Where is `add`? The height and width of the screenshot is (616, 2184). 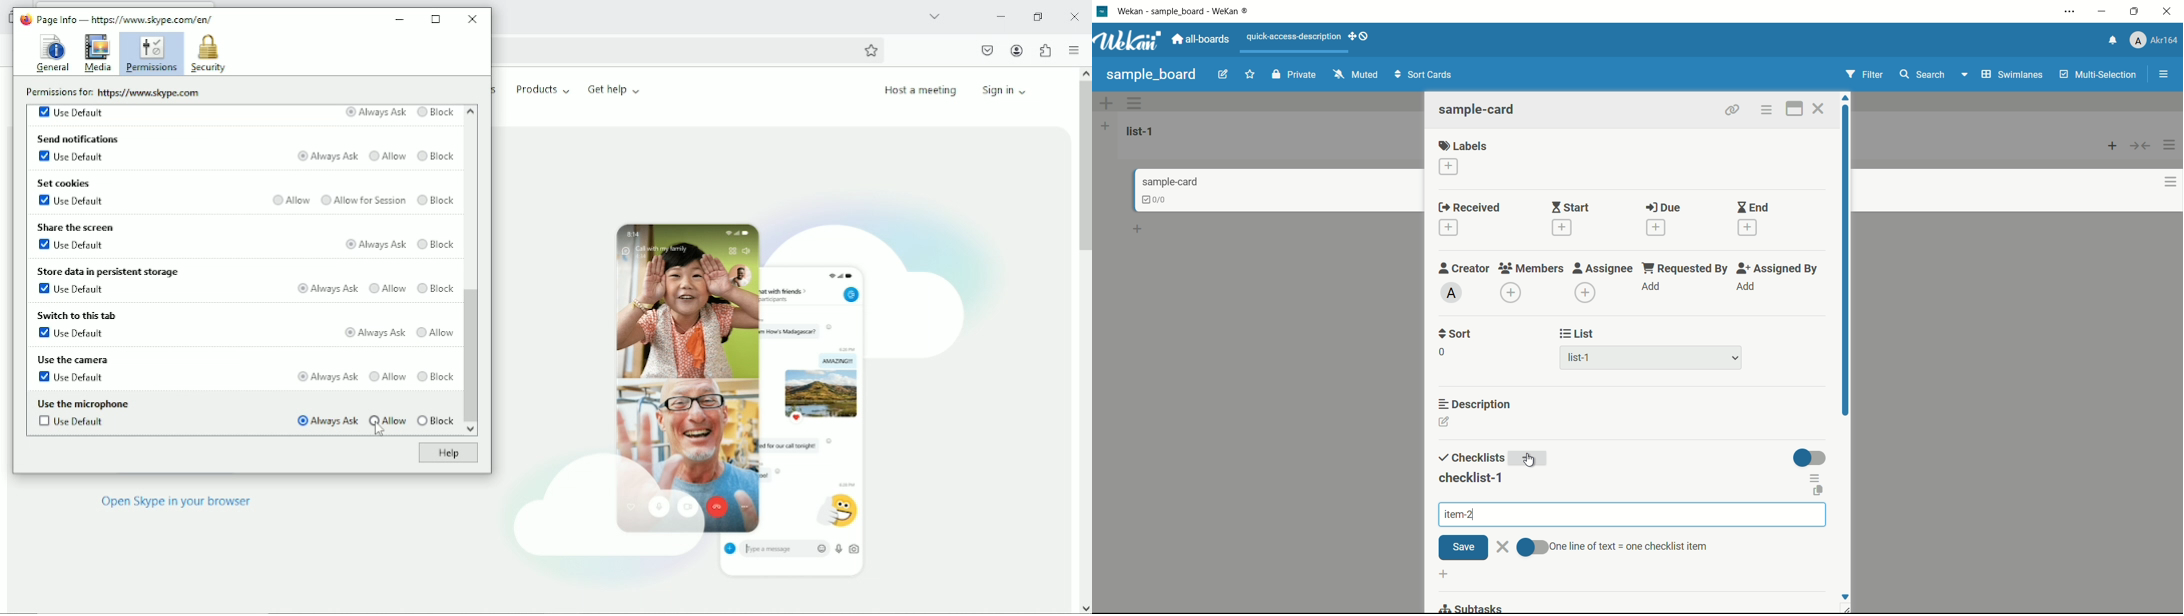 add is located at coordinates (1652, 287).